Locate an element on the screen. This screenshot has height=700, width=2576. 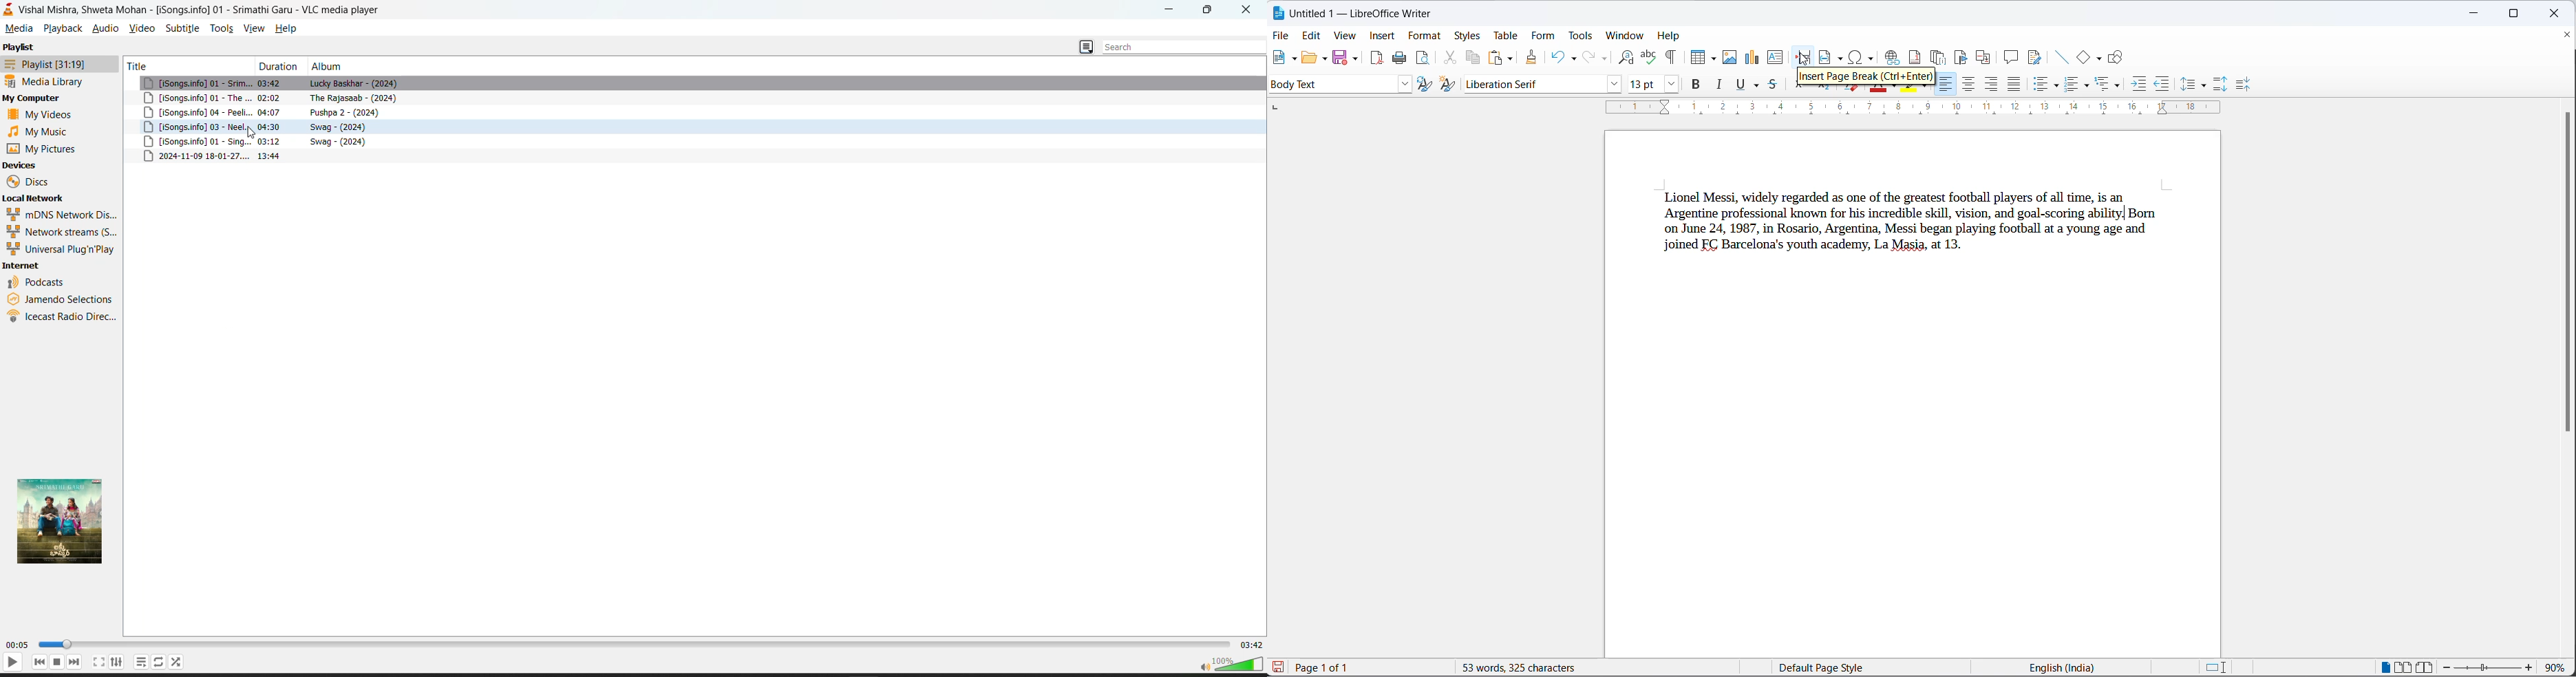
close documents is located at coordinates (2567, 34).